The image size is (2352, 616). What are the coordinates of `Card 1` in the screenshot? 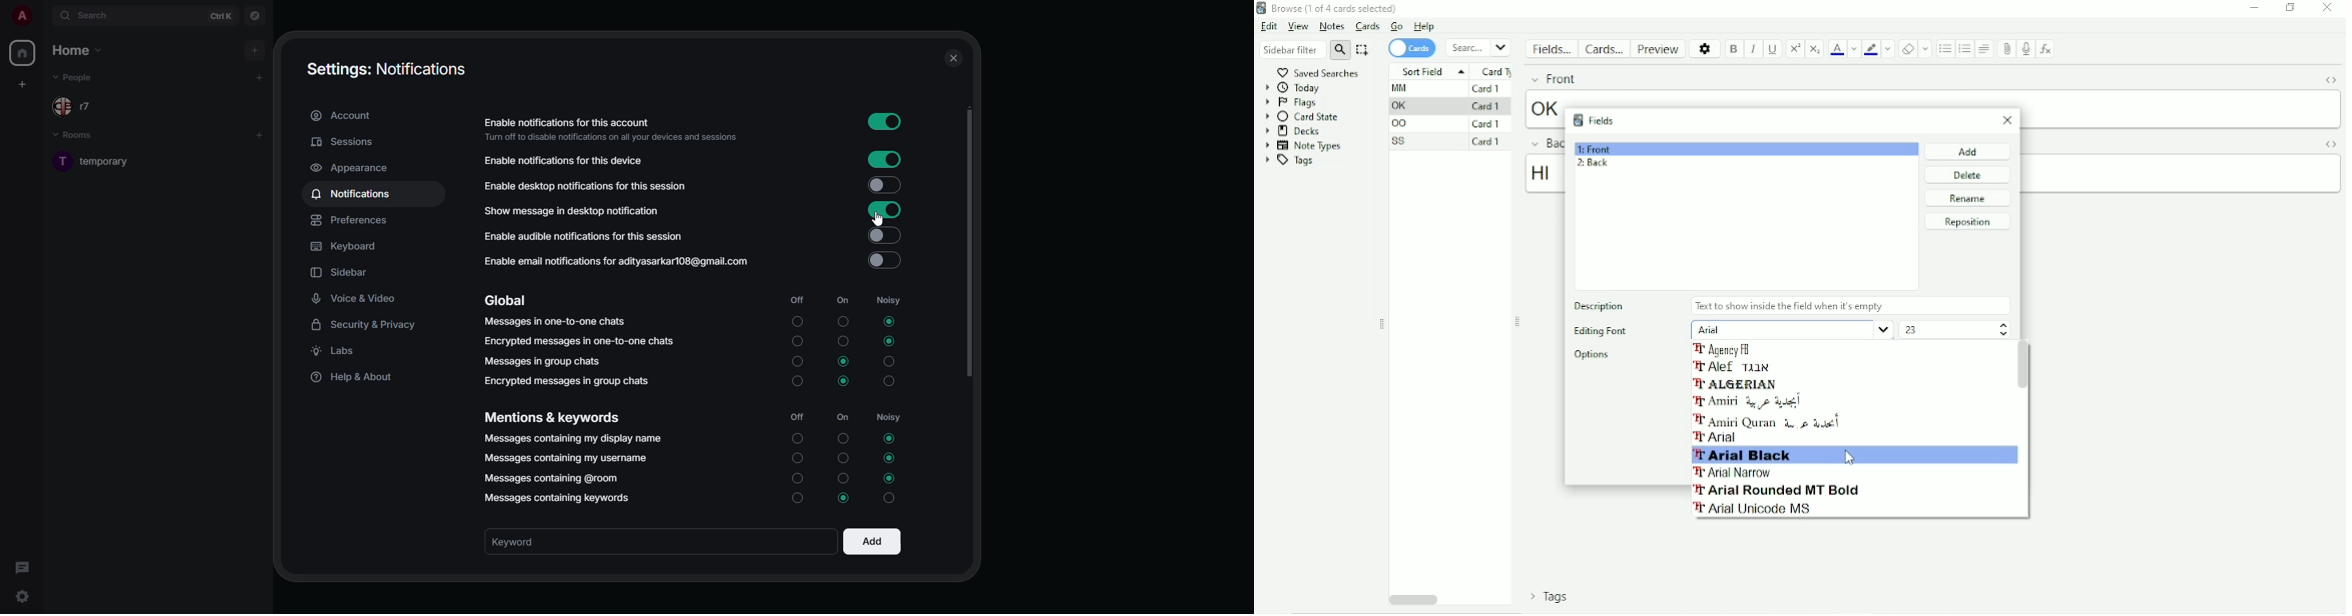 It's located at (1486, 106).